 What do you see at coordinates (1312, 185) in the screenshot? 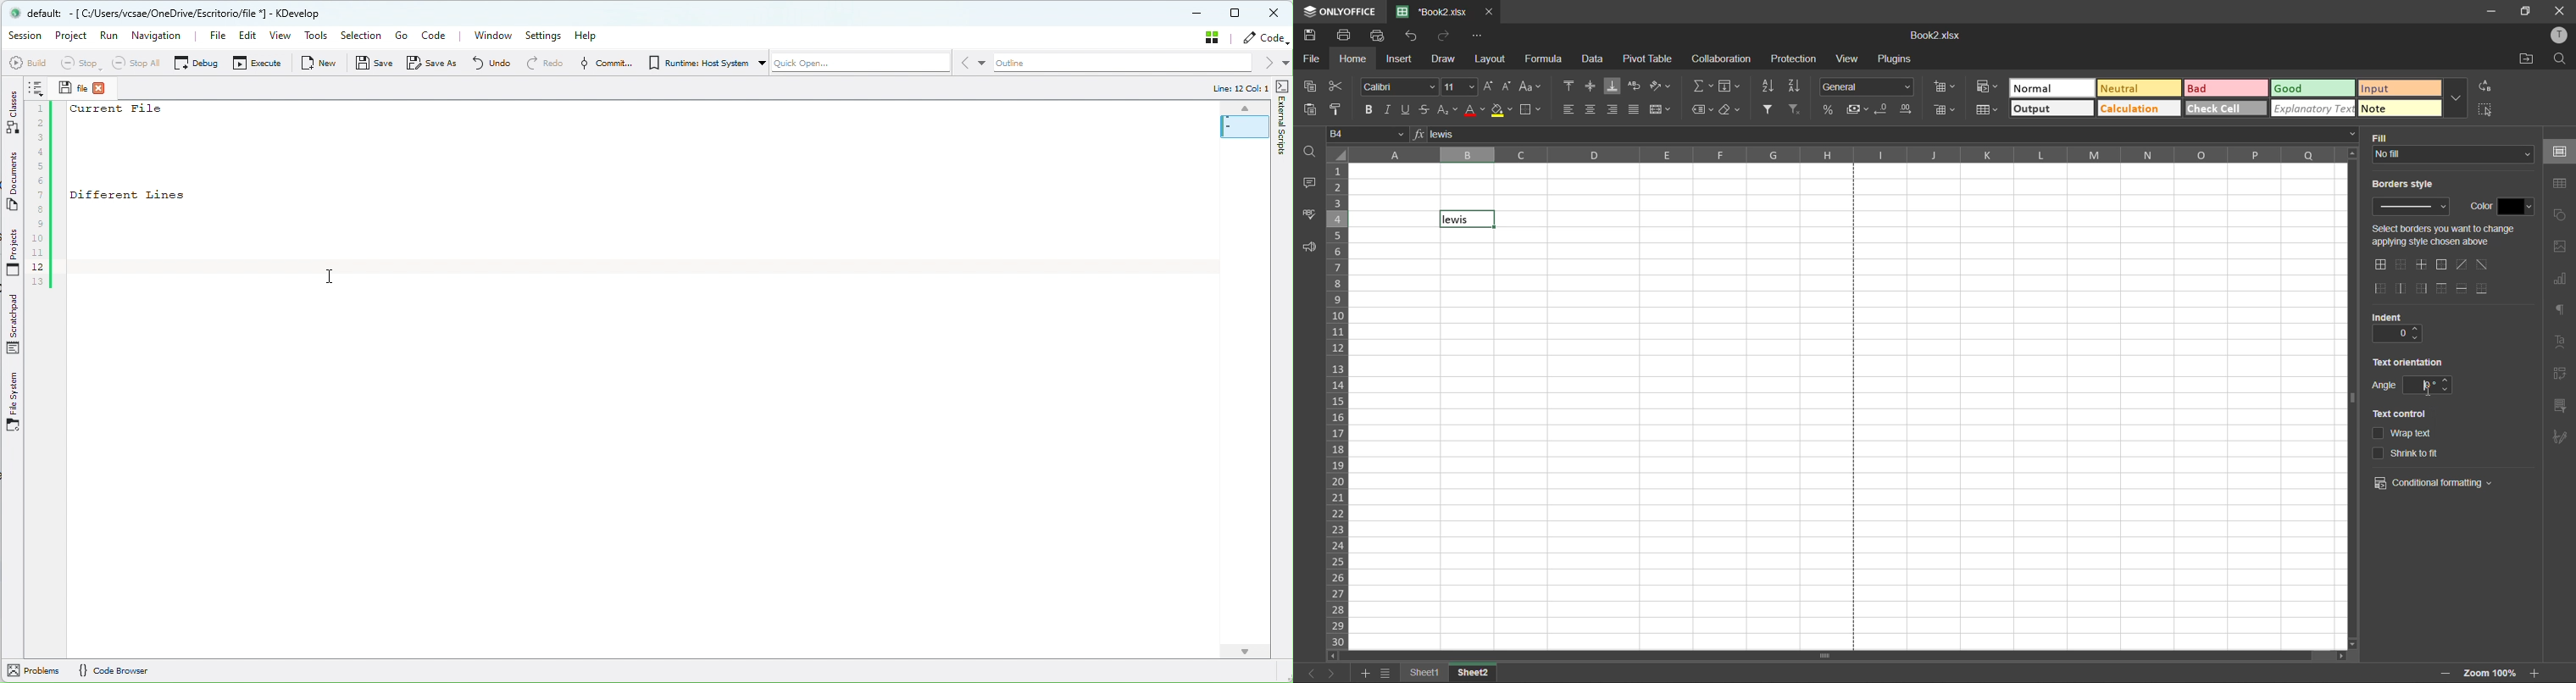
I see `comments` at bounding box center [1312, 185].